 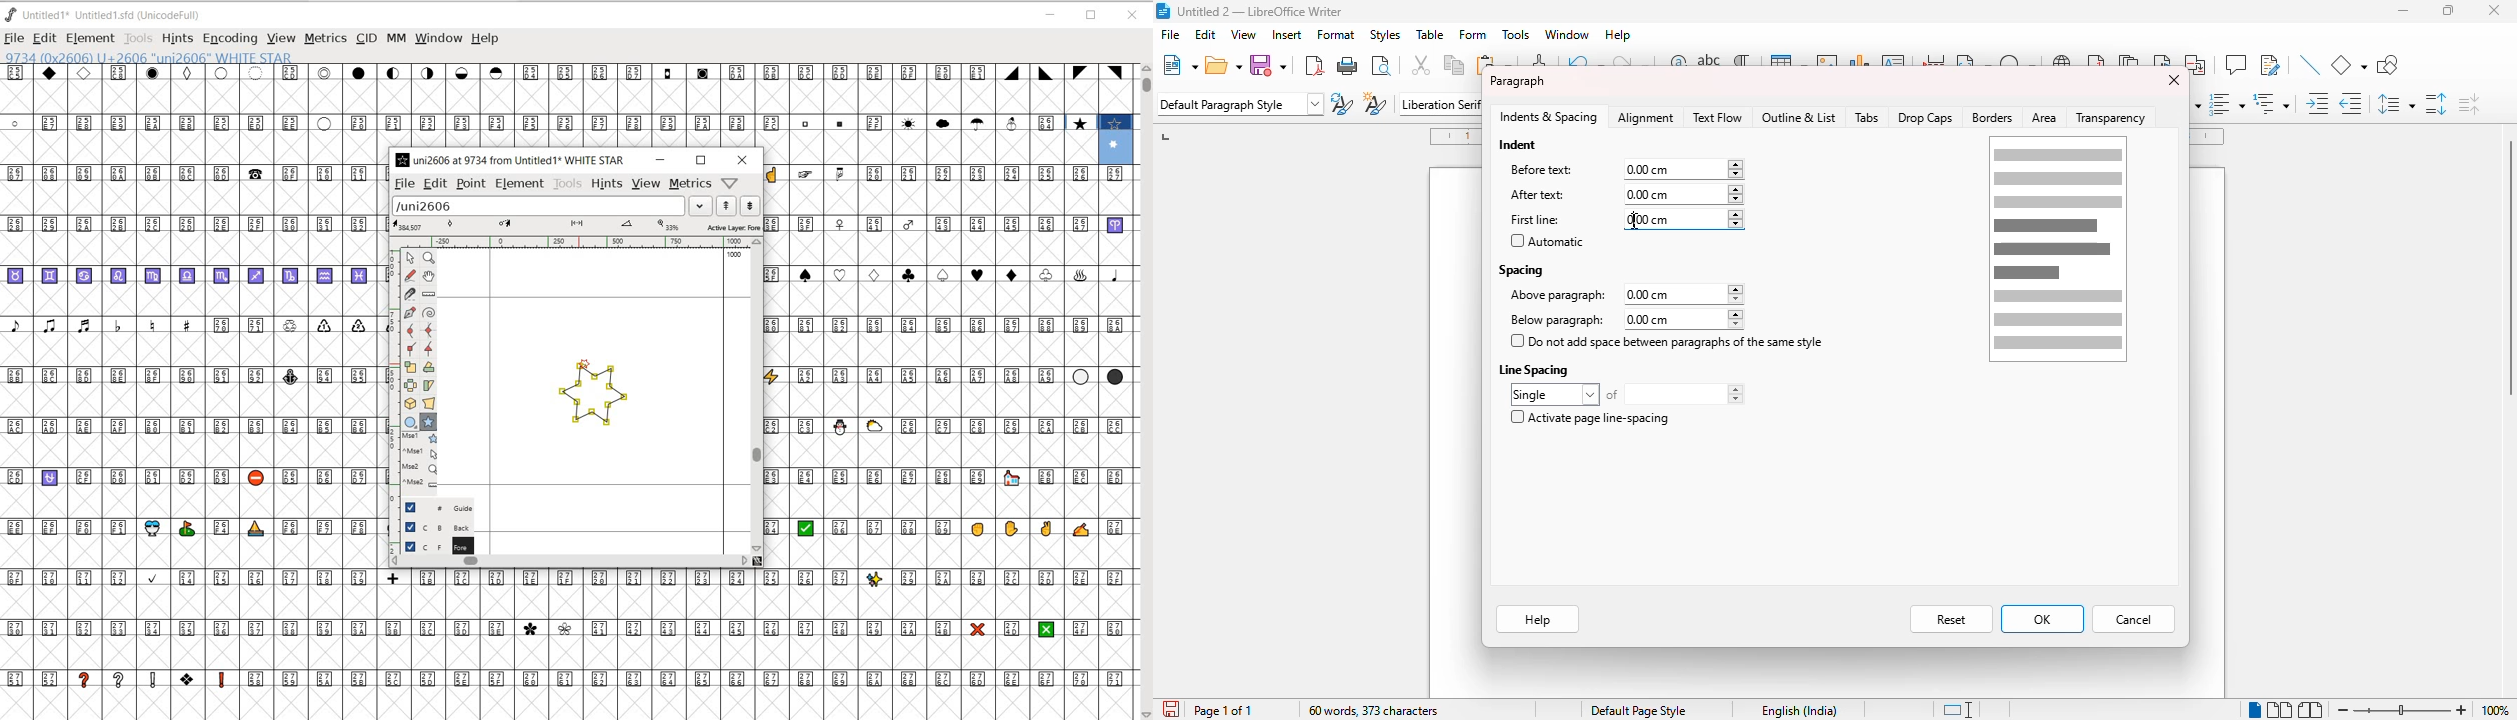 I want to click on select outline format, so click(x=2272, y=103).